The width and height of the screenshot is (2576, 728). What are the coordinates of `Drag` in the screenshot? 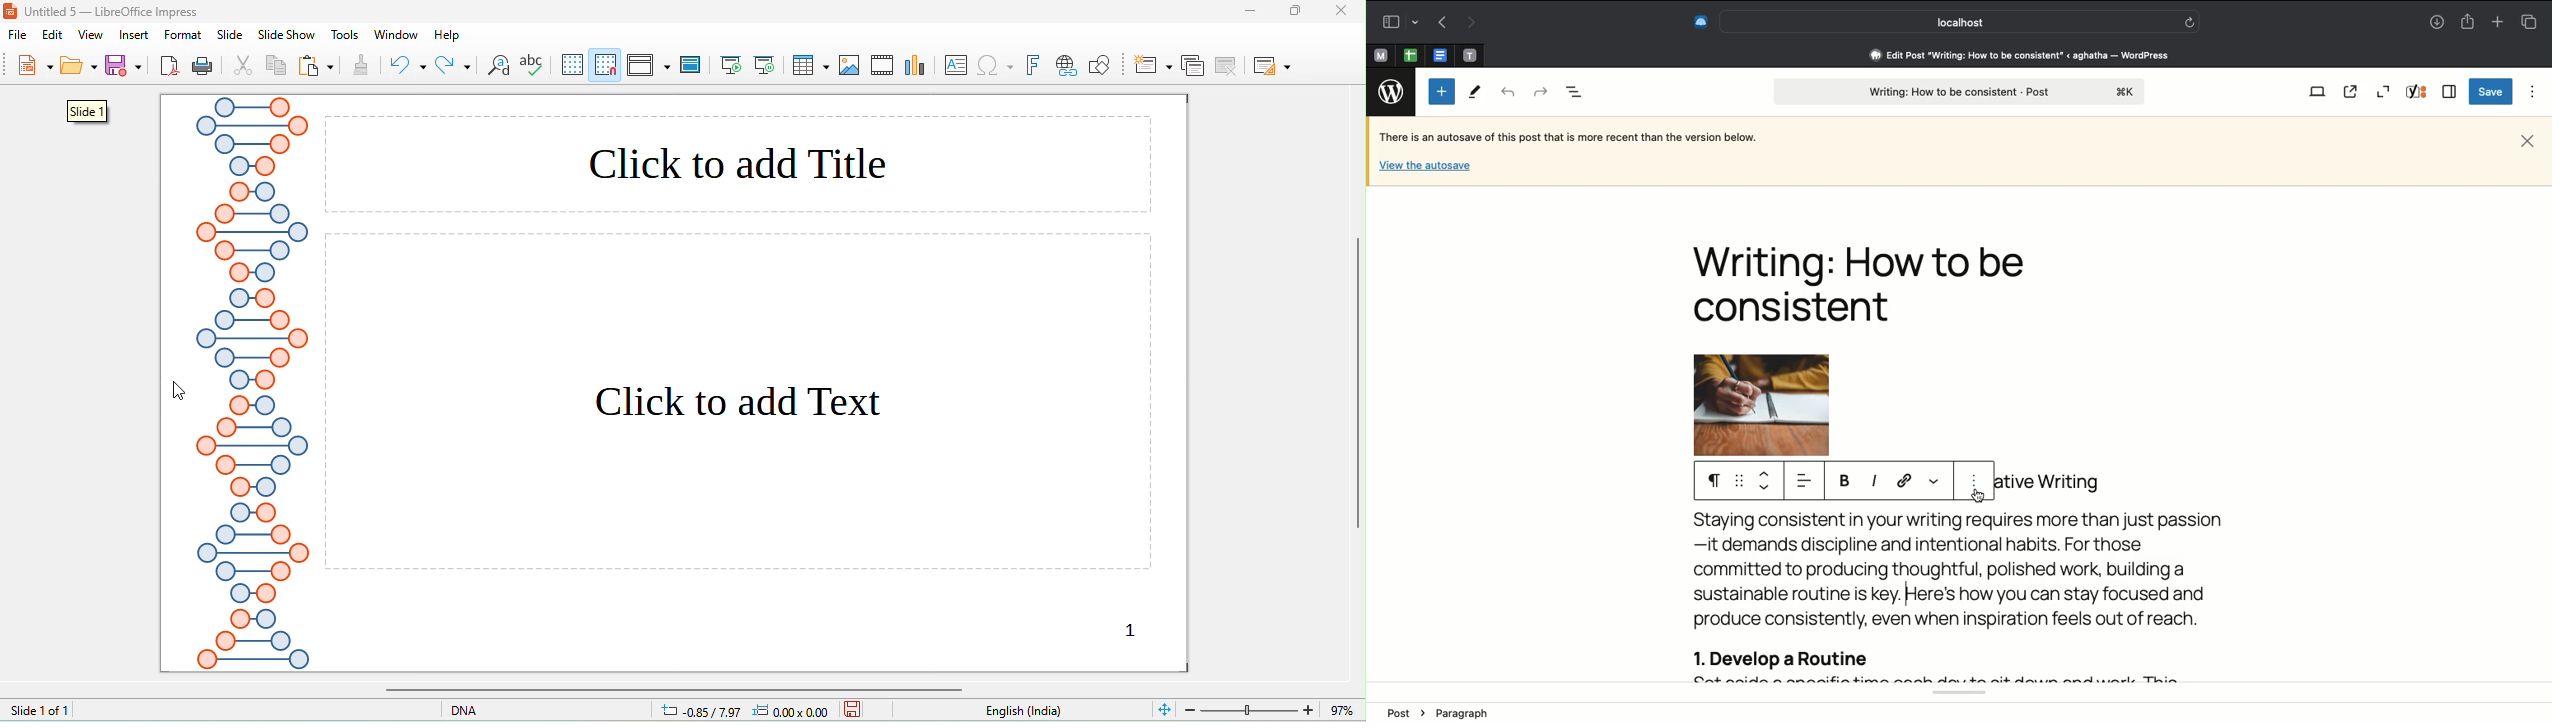 It's located at (1739, 481).